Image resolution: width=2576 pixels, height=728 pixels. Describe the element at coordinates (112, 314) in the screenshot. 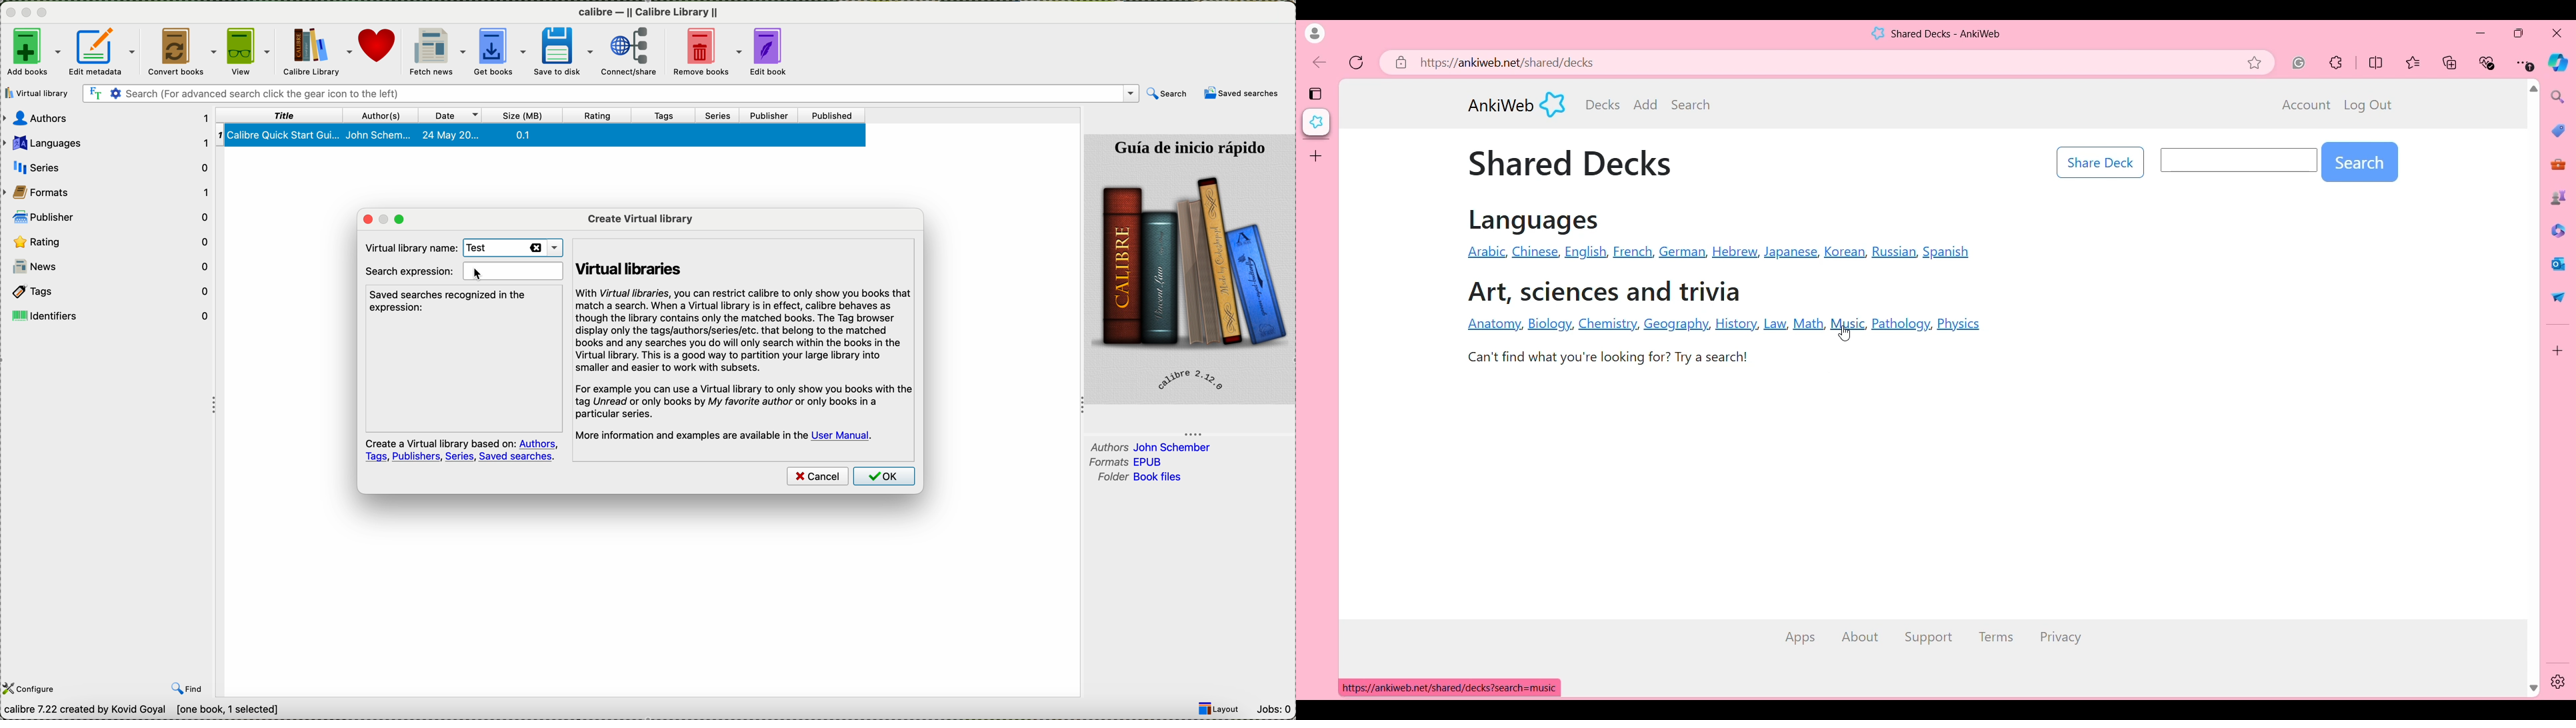

I see `identifiers` at that location.